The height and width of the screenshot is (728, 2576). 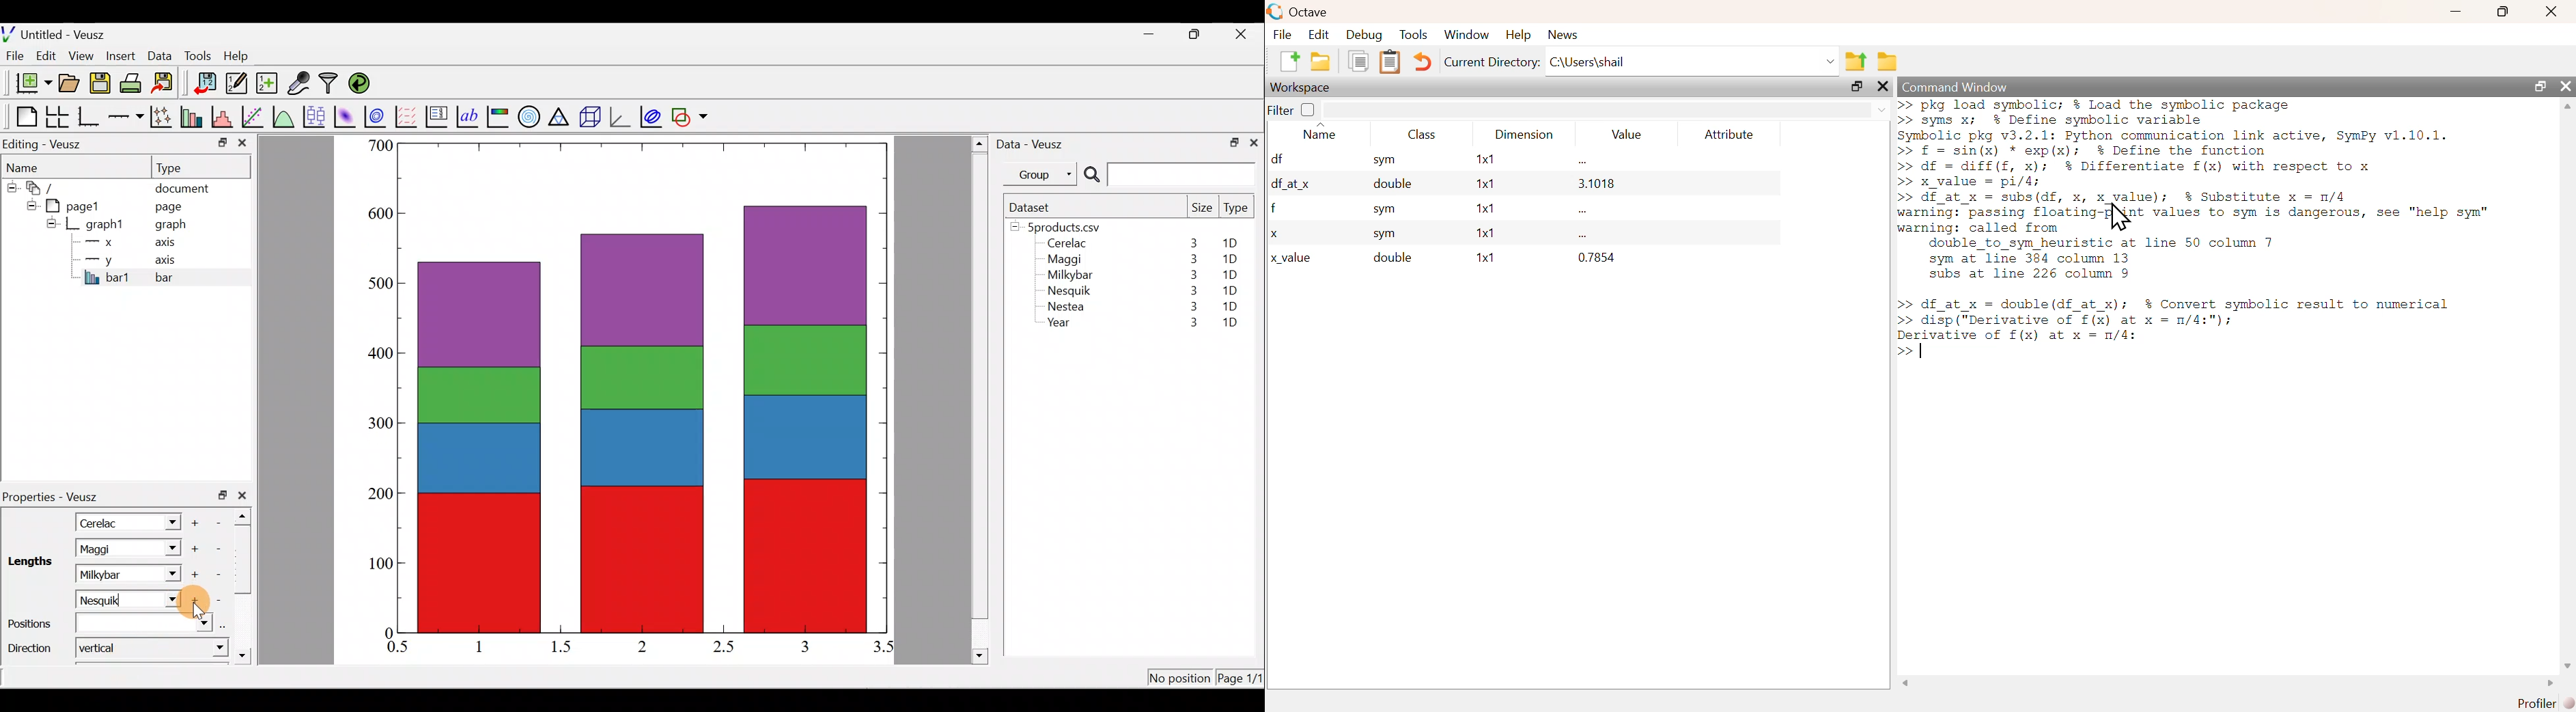 I want to click on Length dropdown, so click(x=165, y=598).